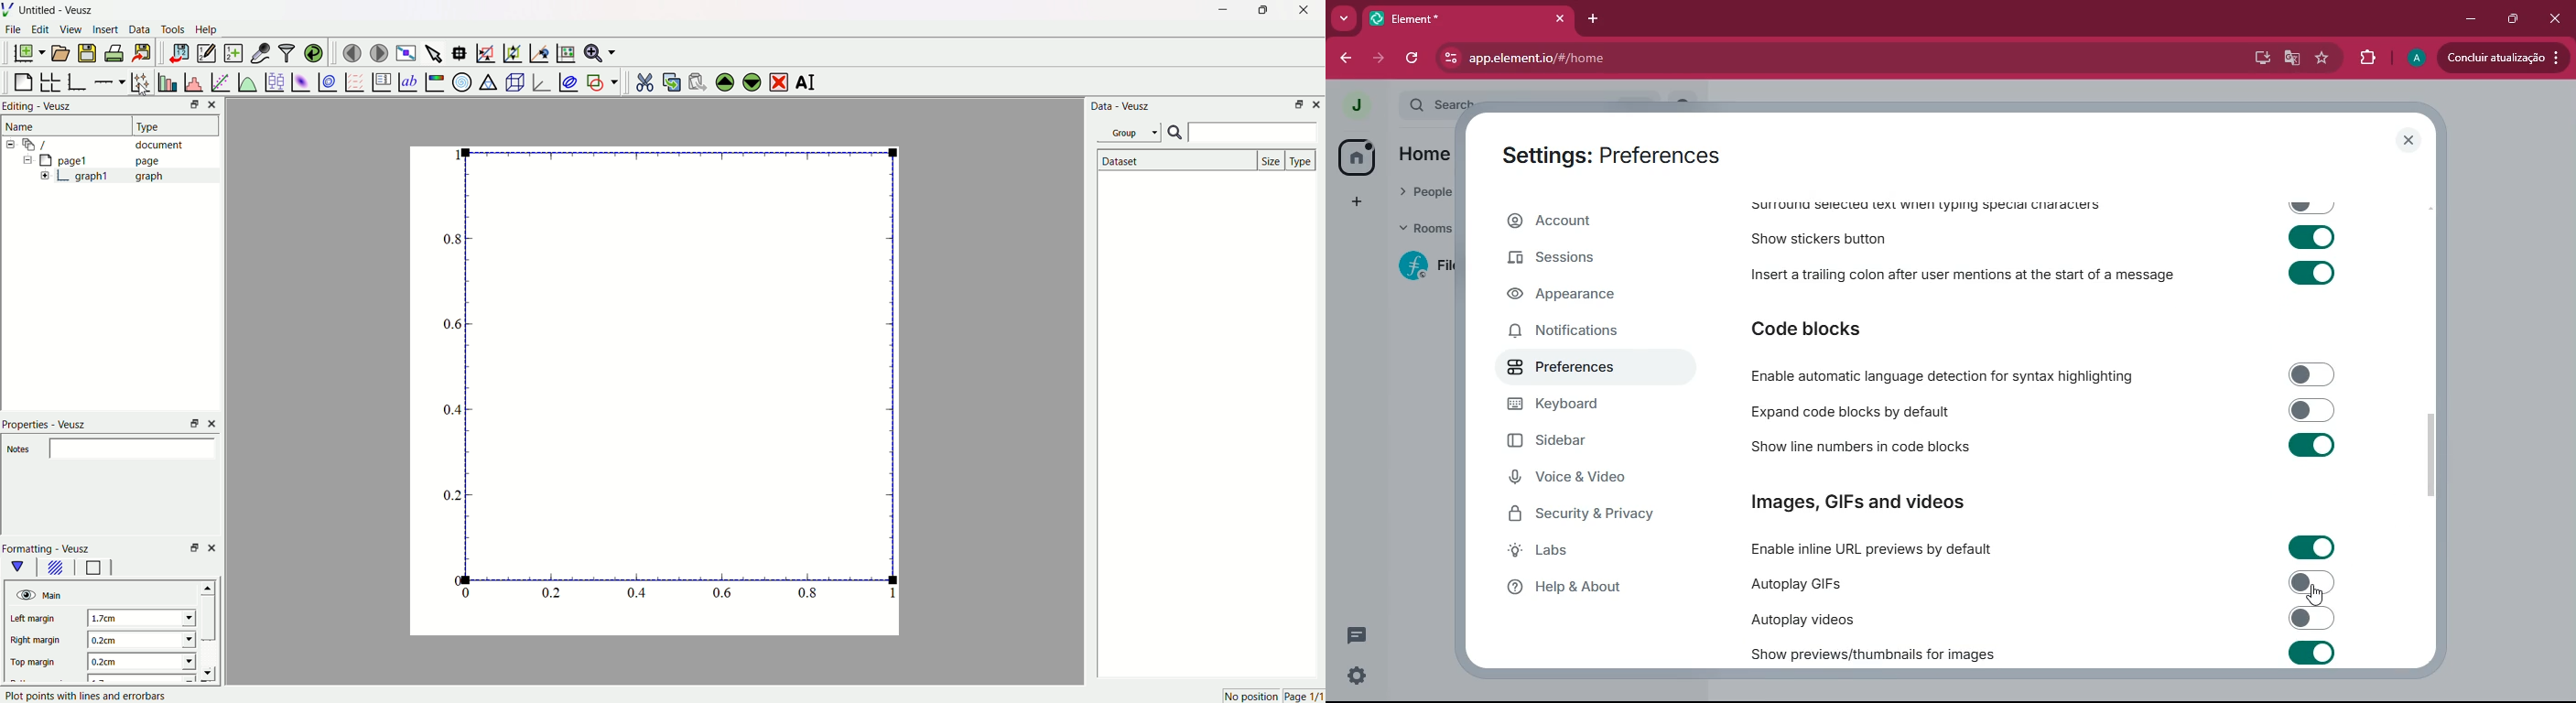  I want to click on account, so click(1588, 221).